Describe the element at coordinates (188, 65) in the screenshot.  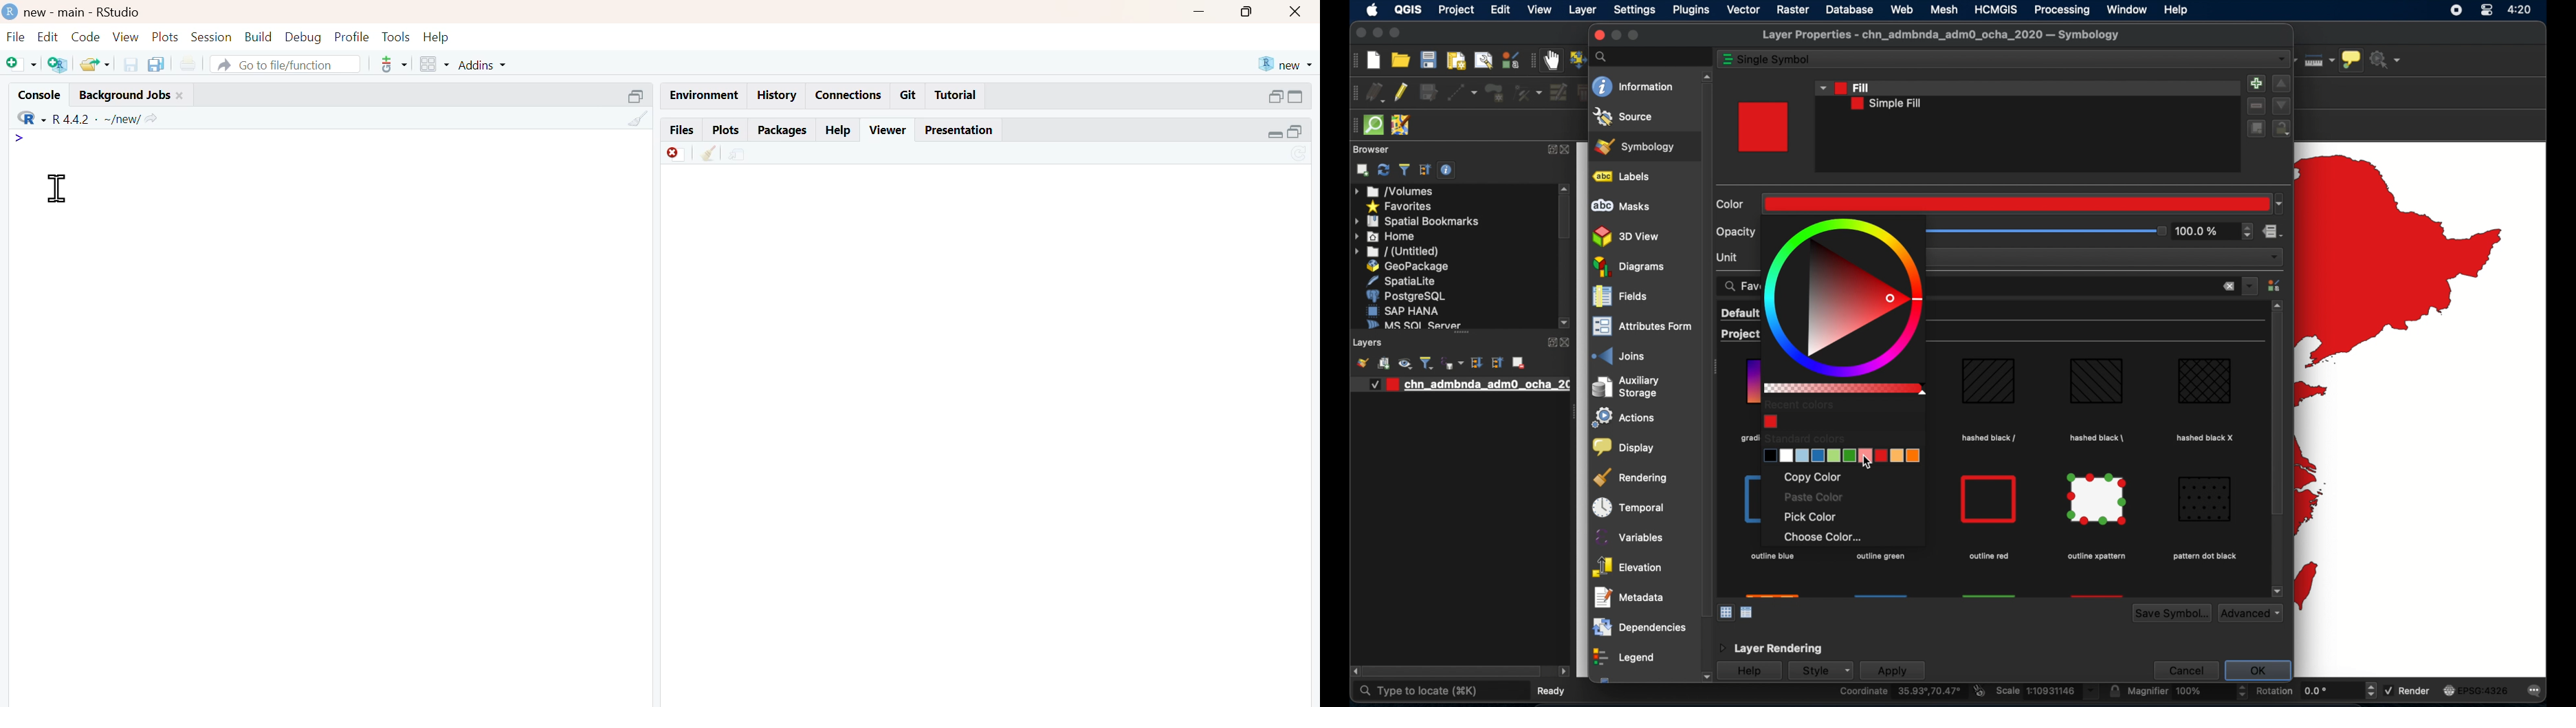
I see `print` at that location.